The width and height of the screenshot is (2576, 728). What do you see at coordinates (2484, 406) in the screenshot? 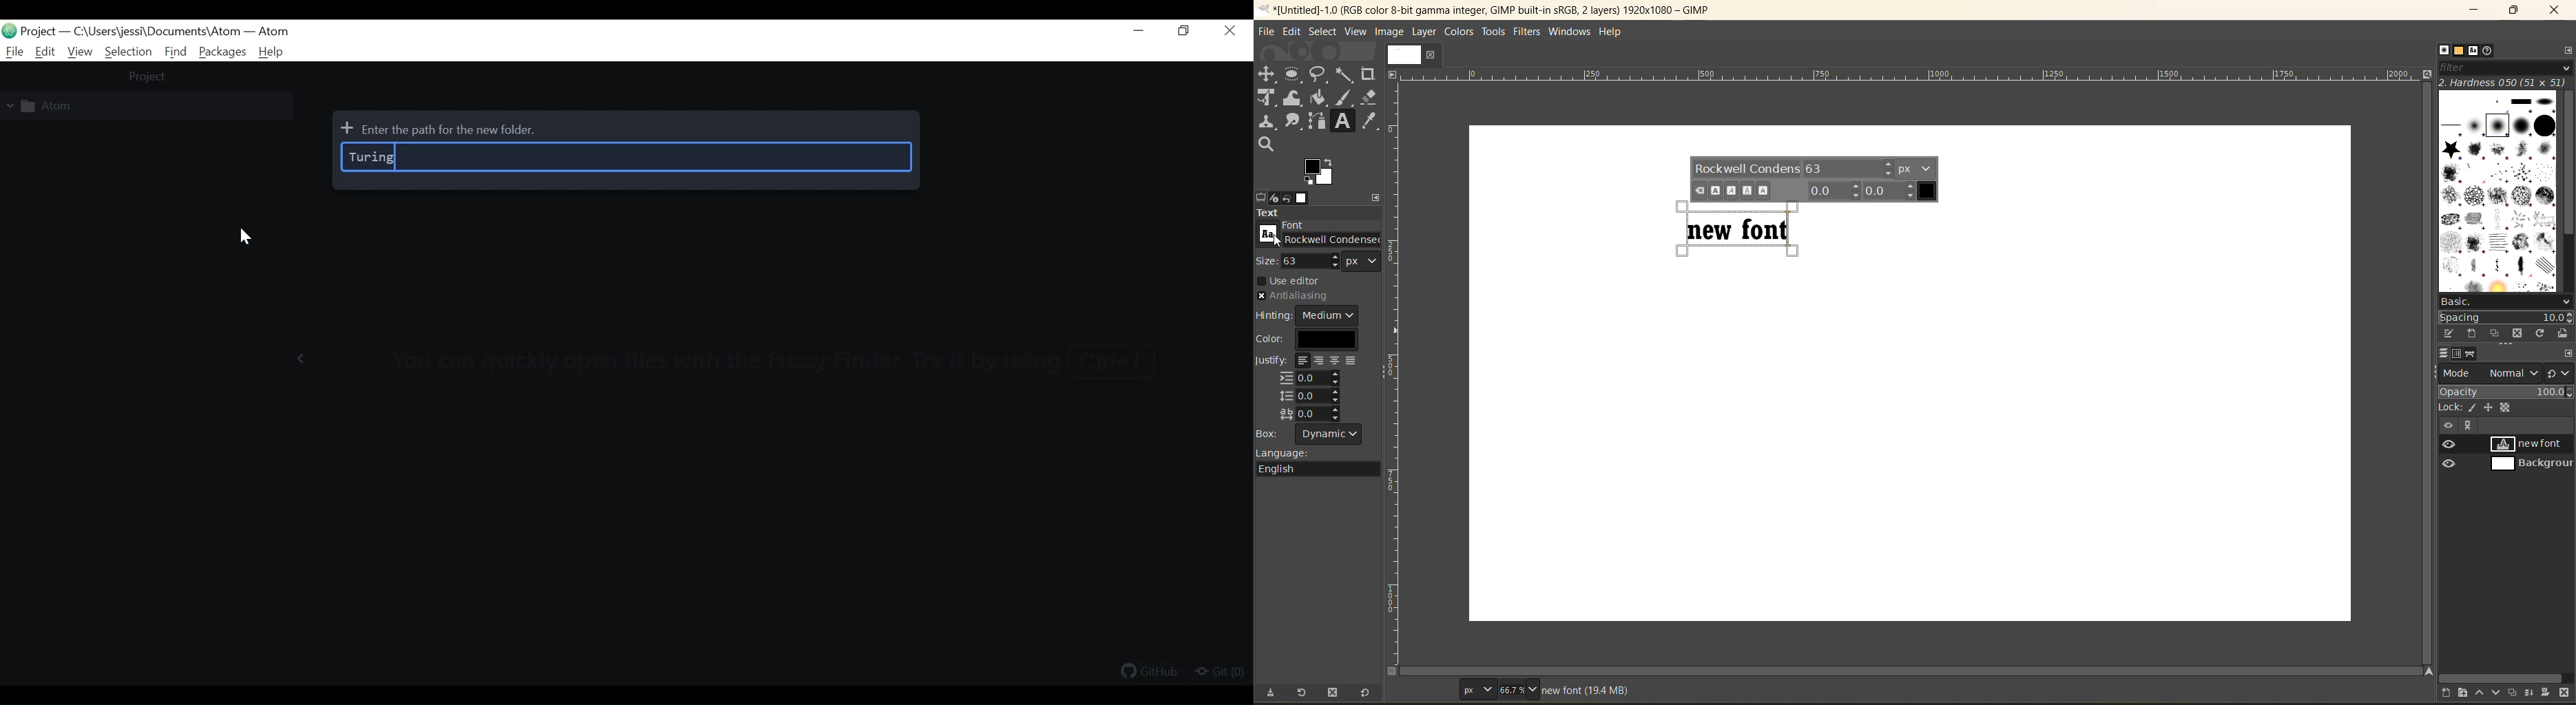
I see `lock alpha, position, pixel` at bounding box center [2484, 406].